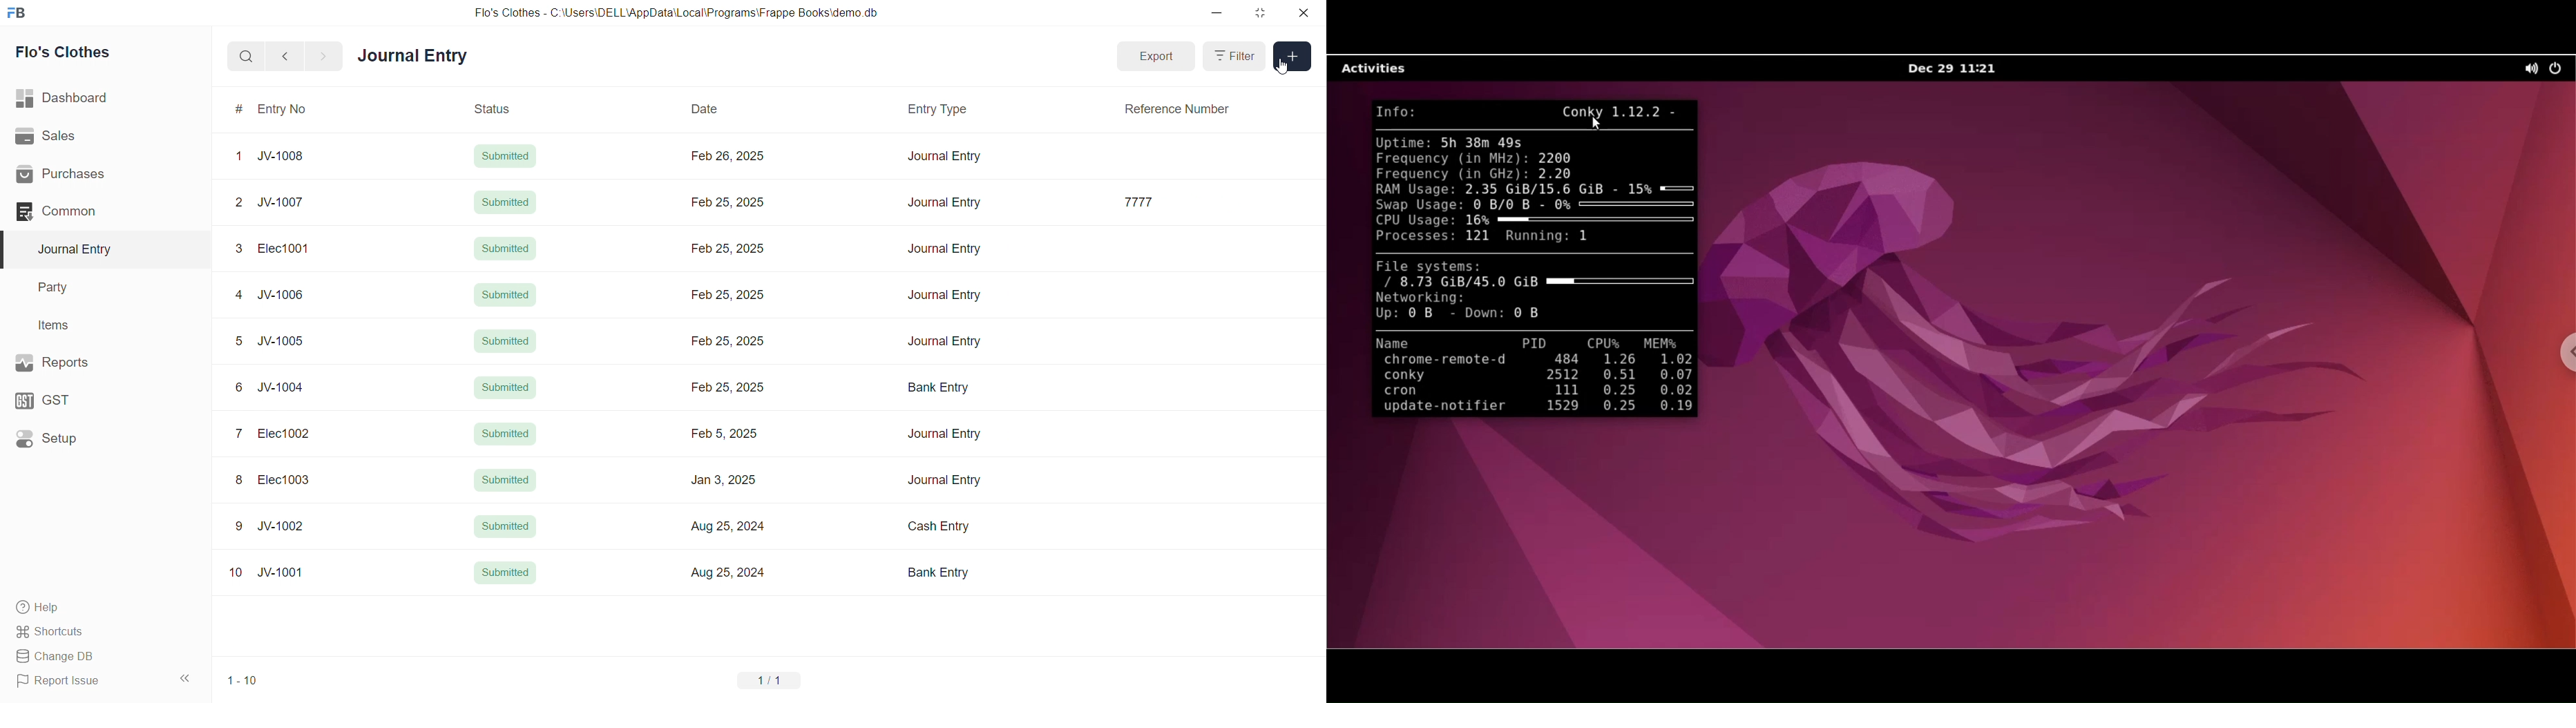  Describe the element at coordinates (61, 286) in the screenshot. I see `Party` at that location.